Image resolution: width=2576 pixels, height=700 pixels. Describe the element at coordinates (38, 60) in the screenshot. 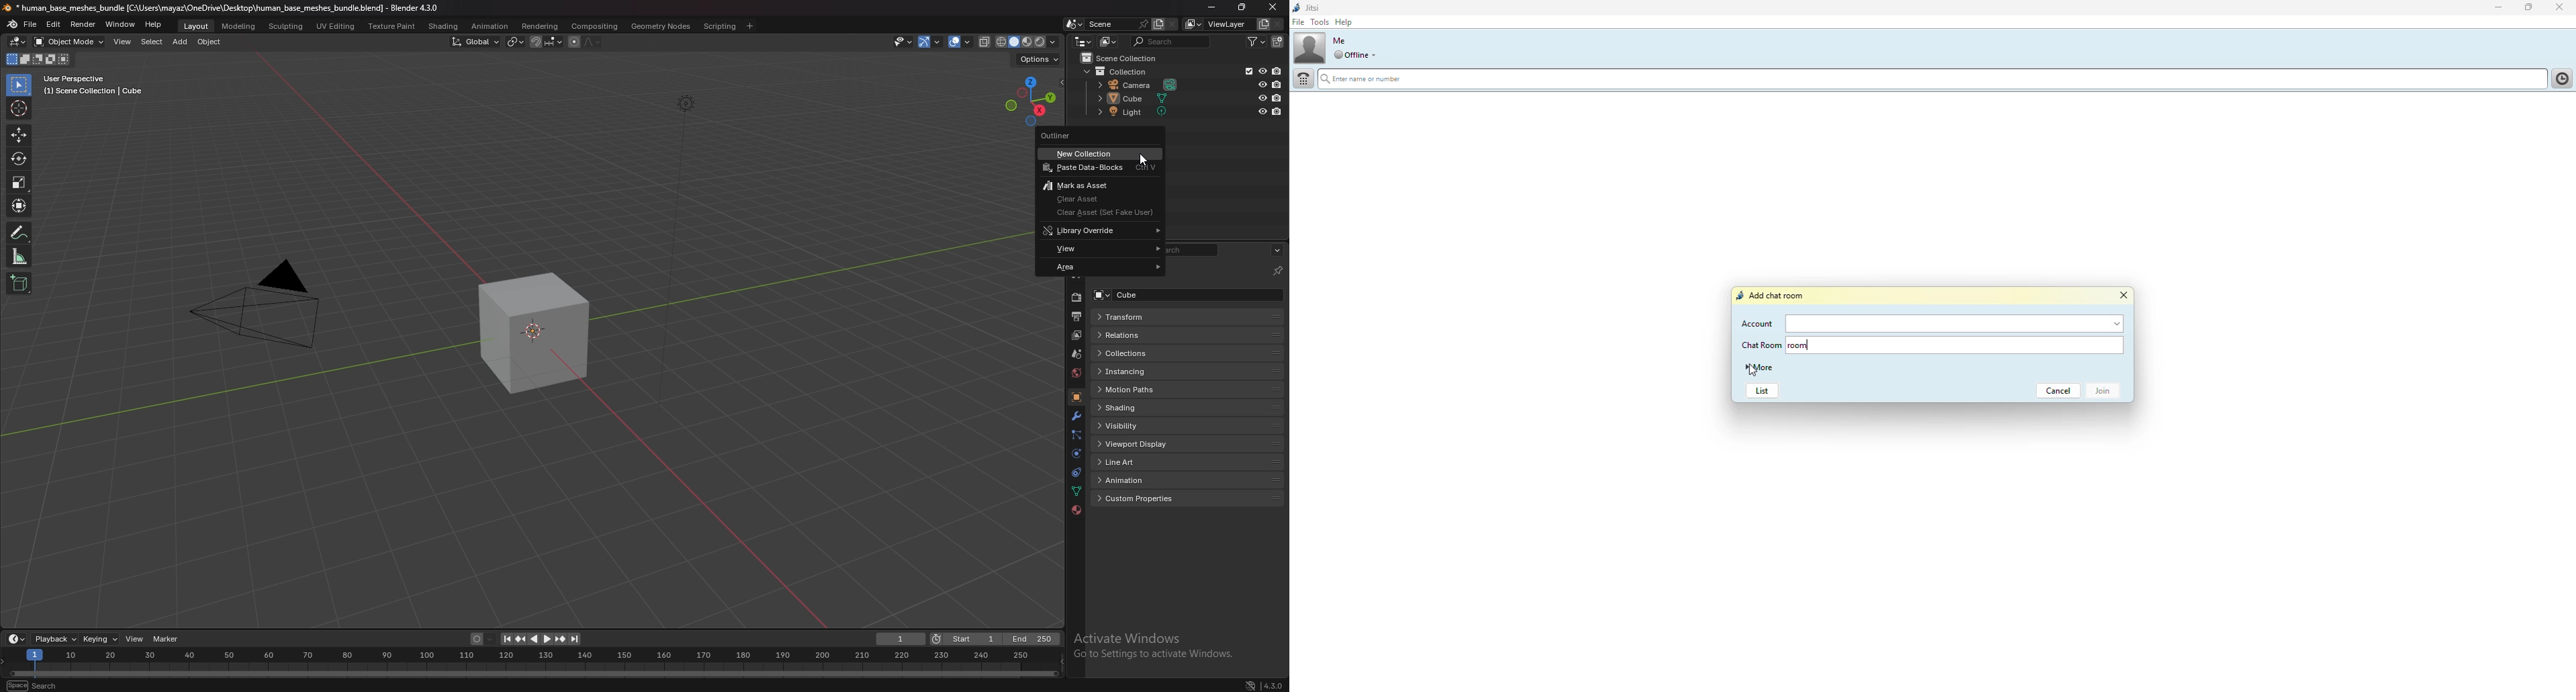

I see `mode` at that location.